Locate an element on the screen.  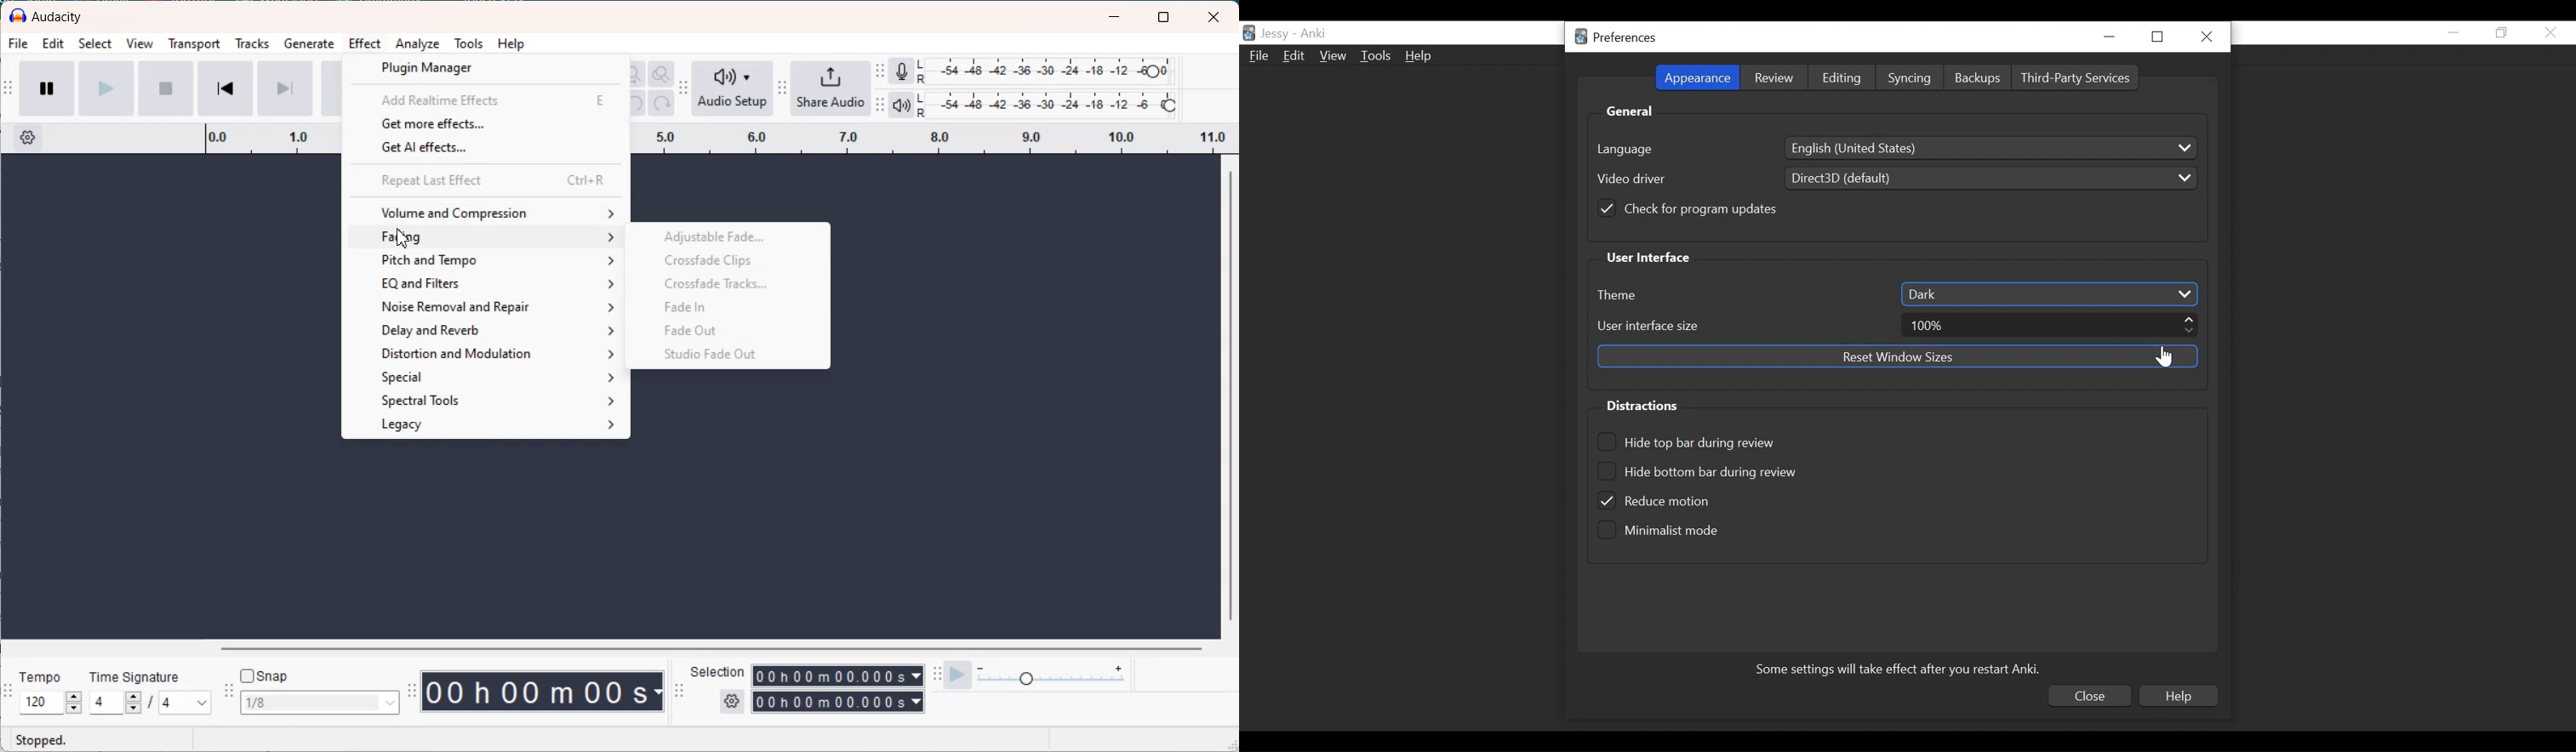
Audacity Playback meter toolbar is located at coordinates (881, 104).